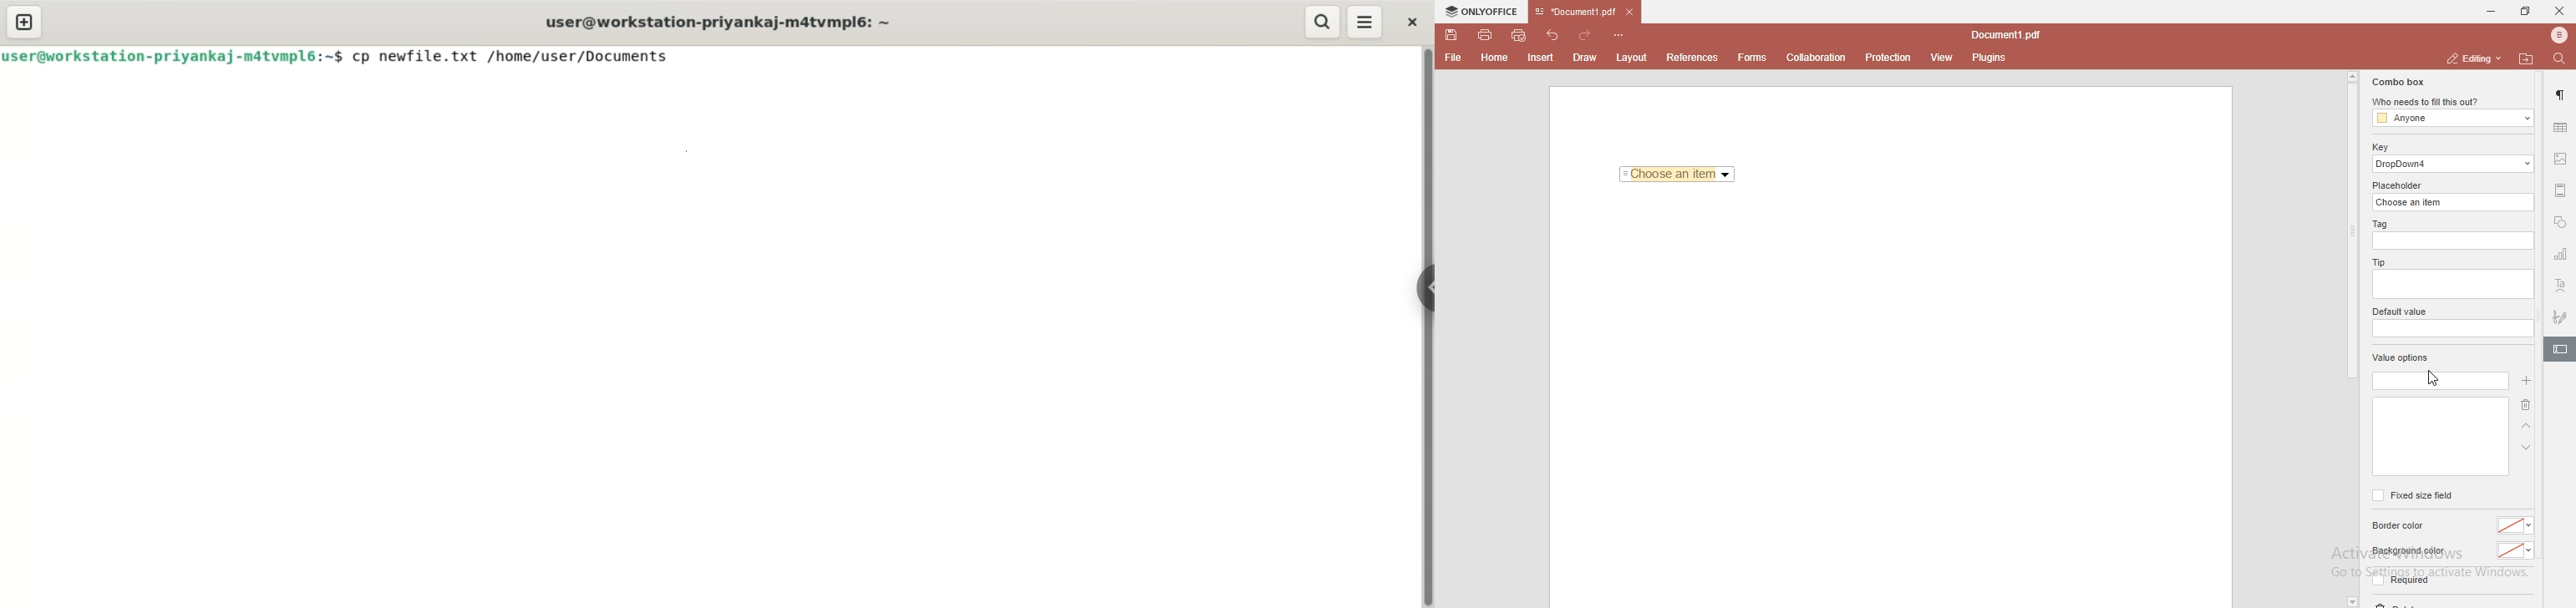  What do you see at coordinates (24, 22) in the screenshot?
I see `new tab` at bounding box center [24, 22].